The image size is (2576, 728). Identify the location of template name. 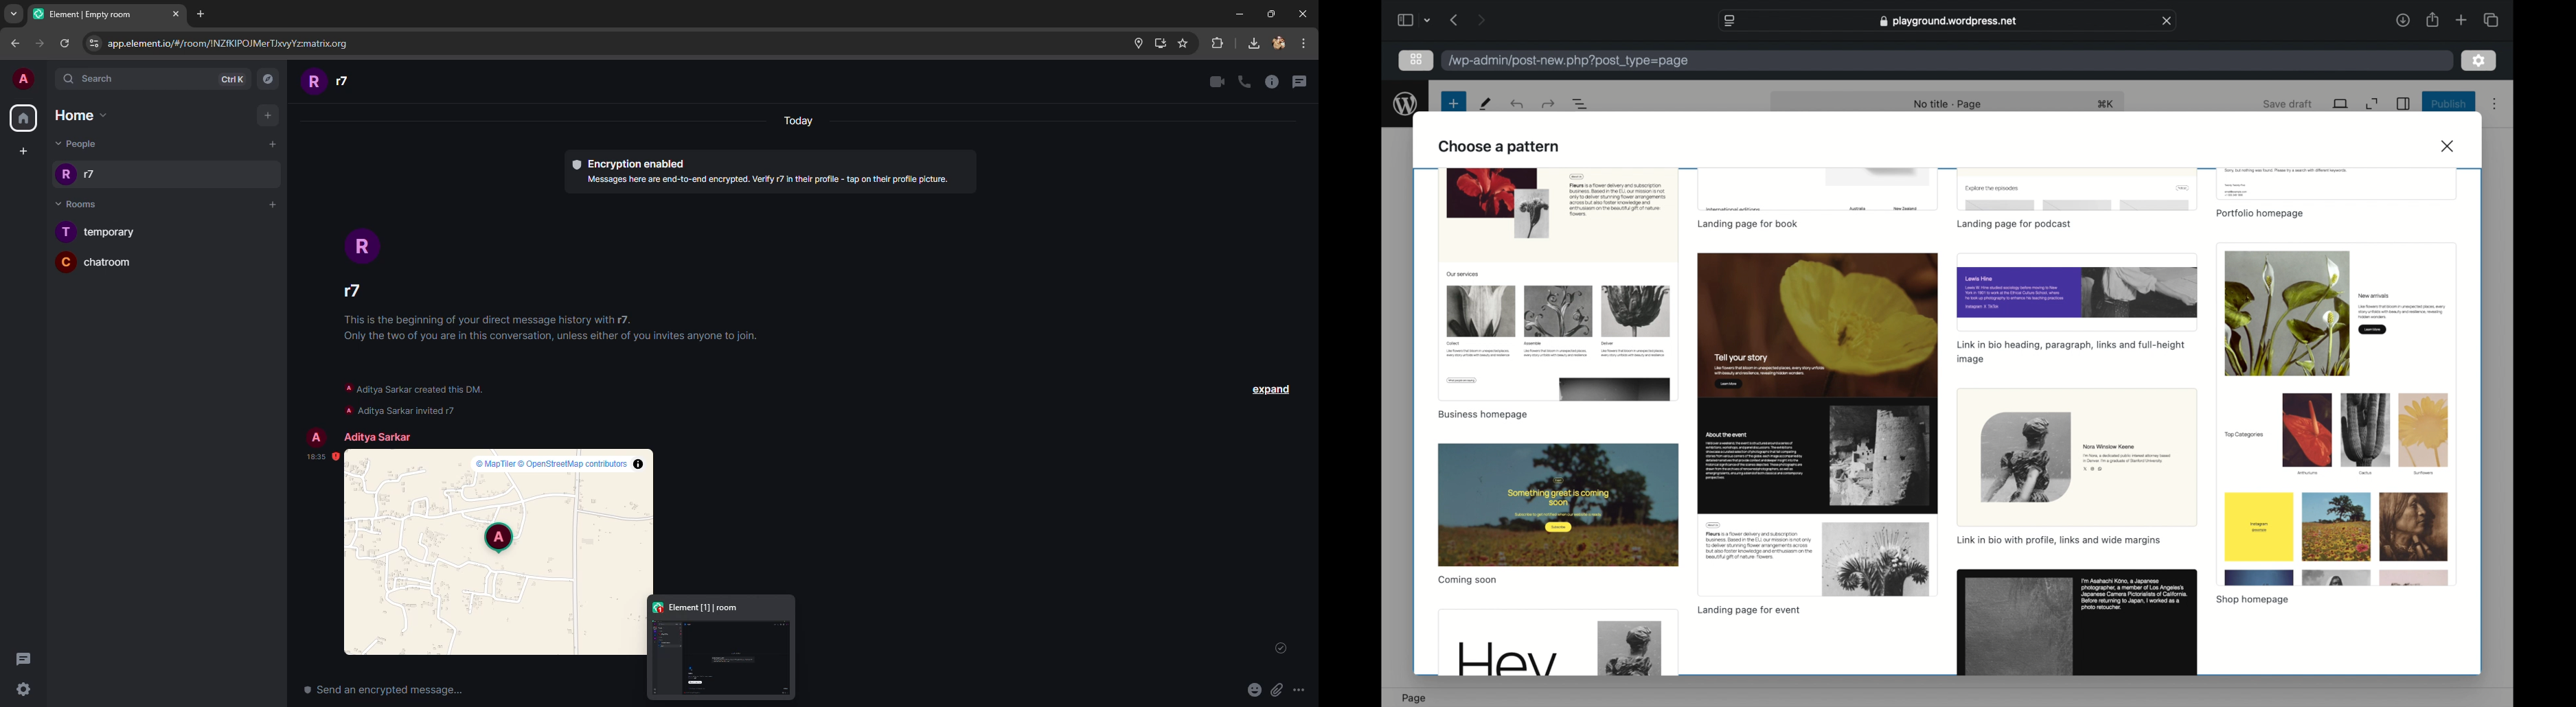
(1748, 611).